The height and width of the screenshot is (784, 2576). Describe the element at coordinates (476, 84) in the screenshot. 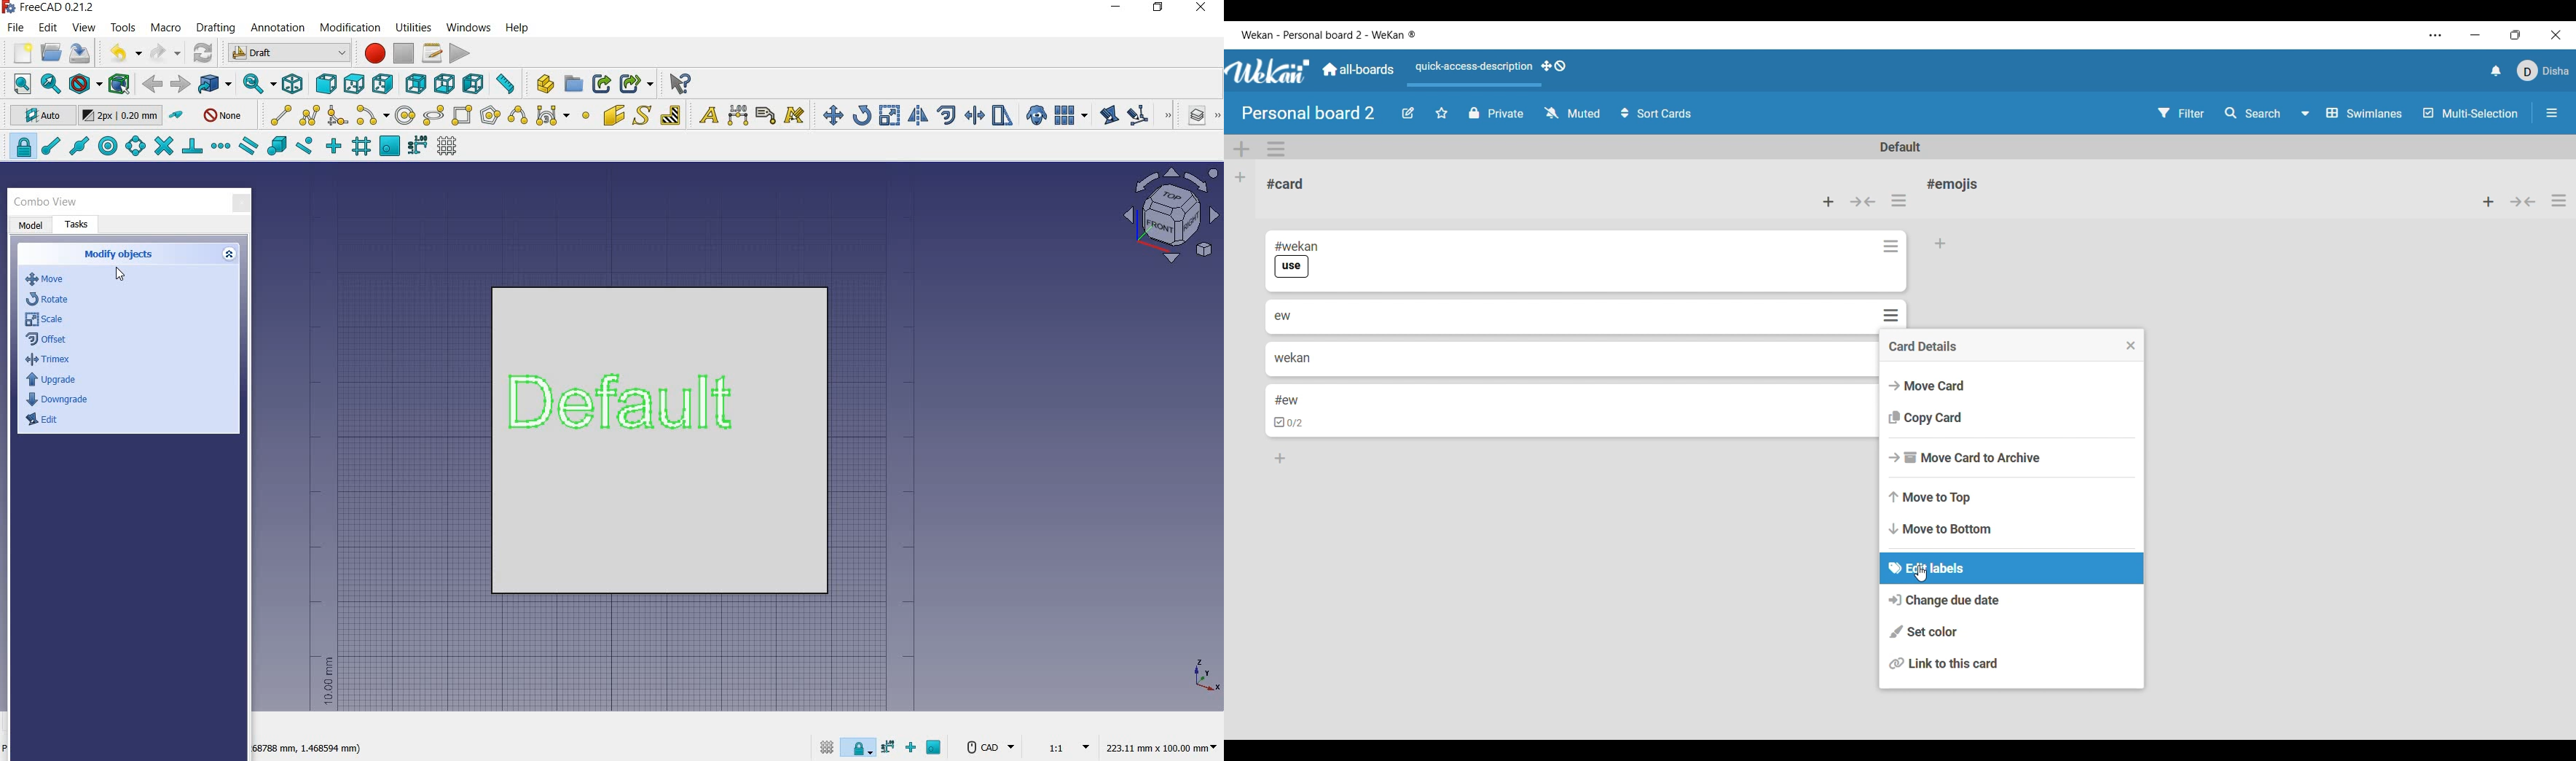

I see `left` at that location.